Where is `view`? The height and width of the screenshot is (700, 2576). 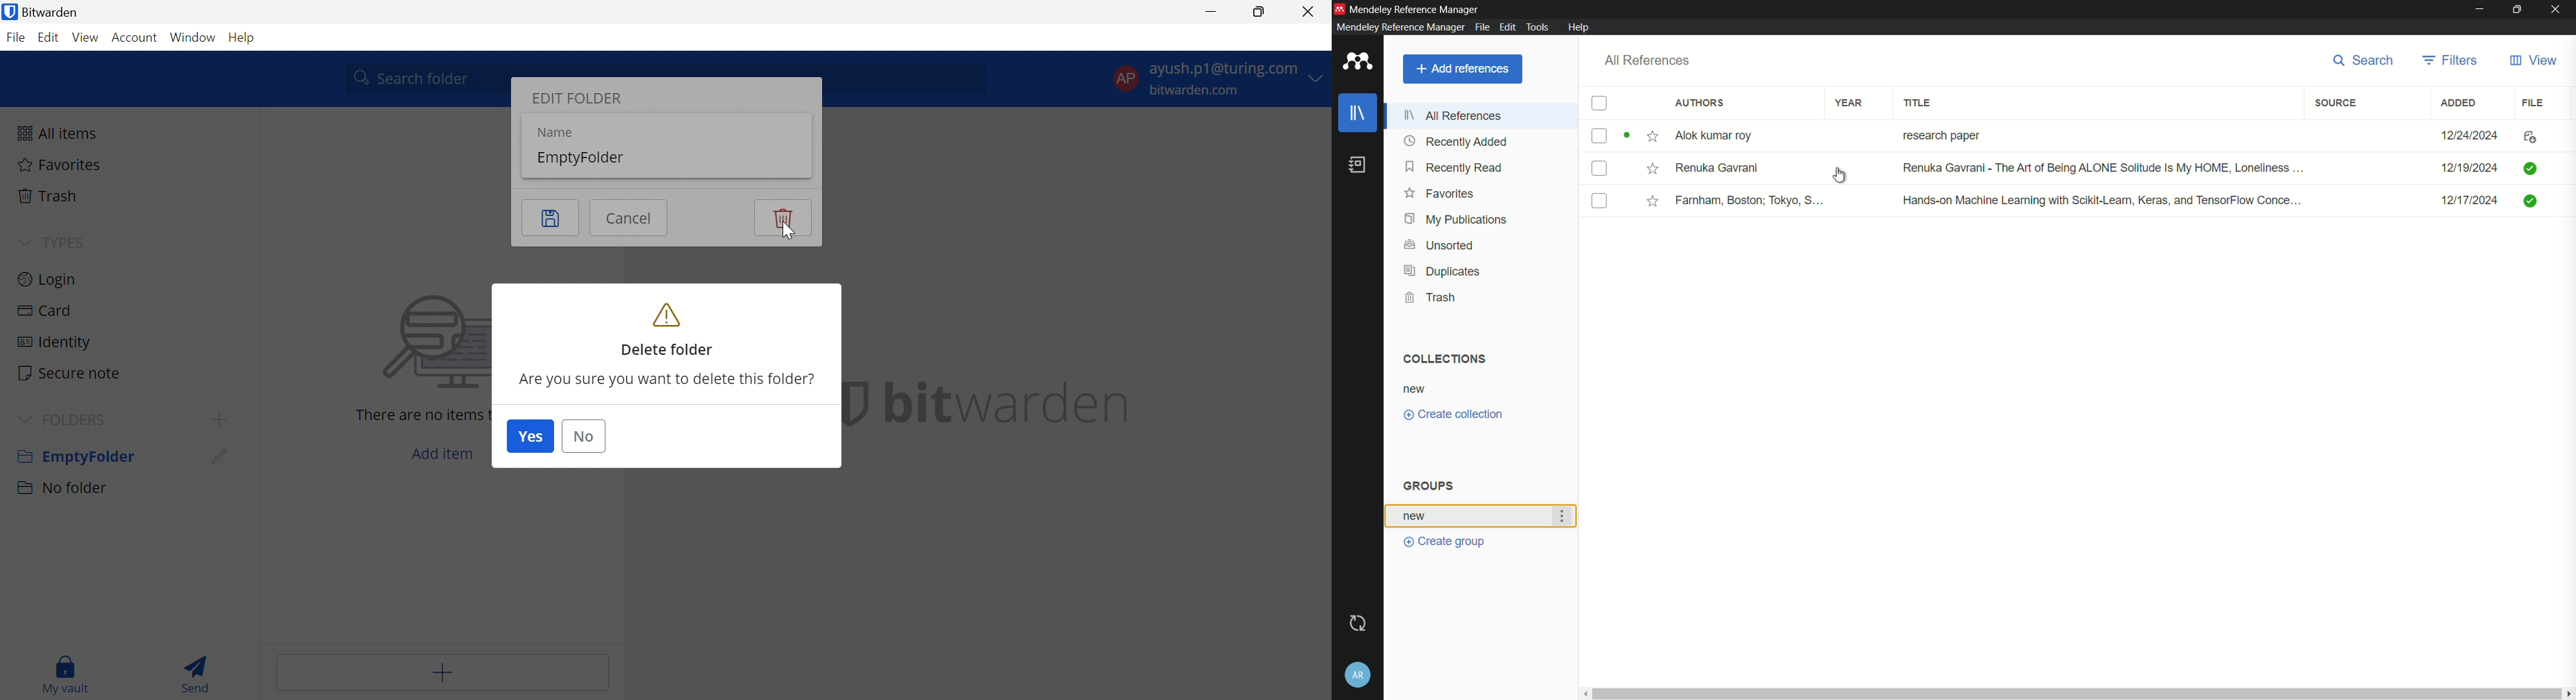
view is located at coordinates (2532, 61).